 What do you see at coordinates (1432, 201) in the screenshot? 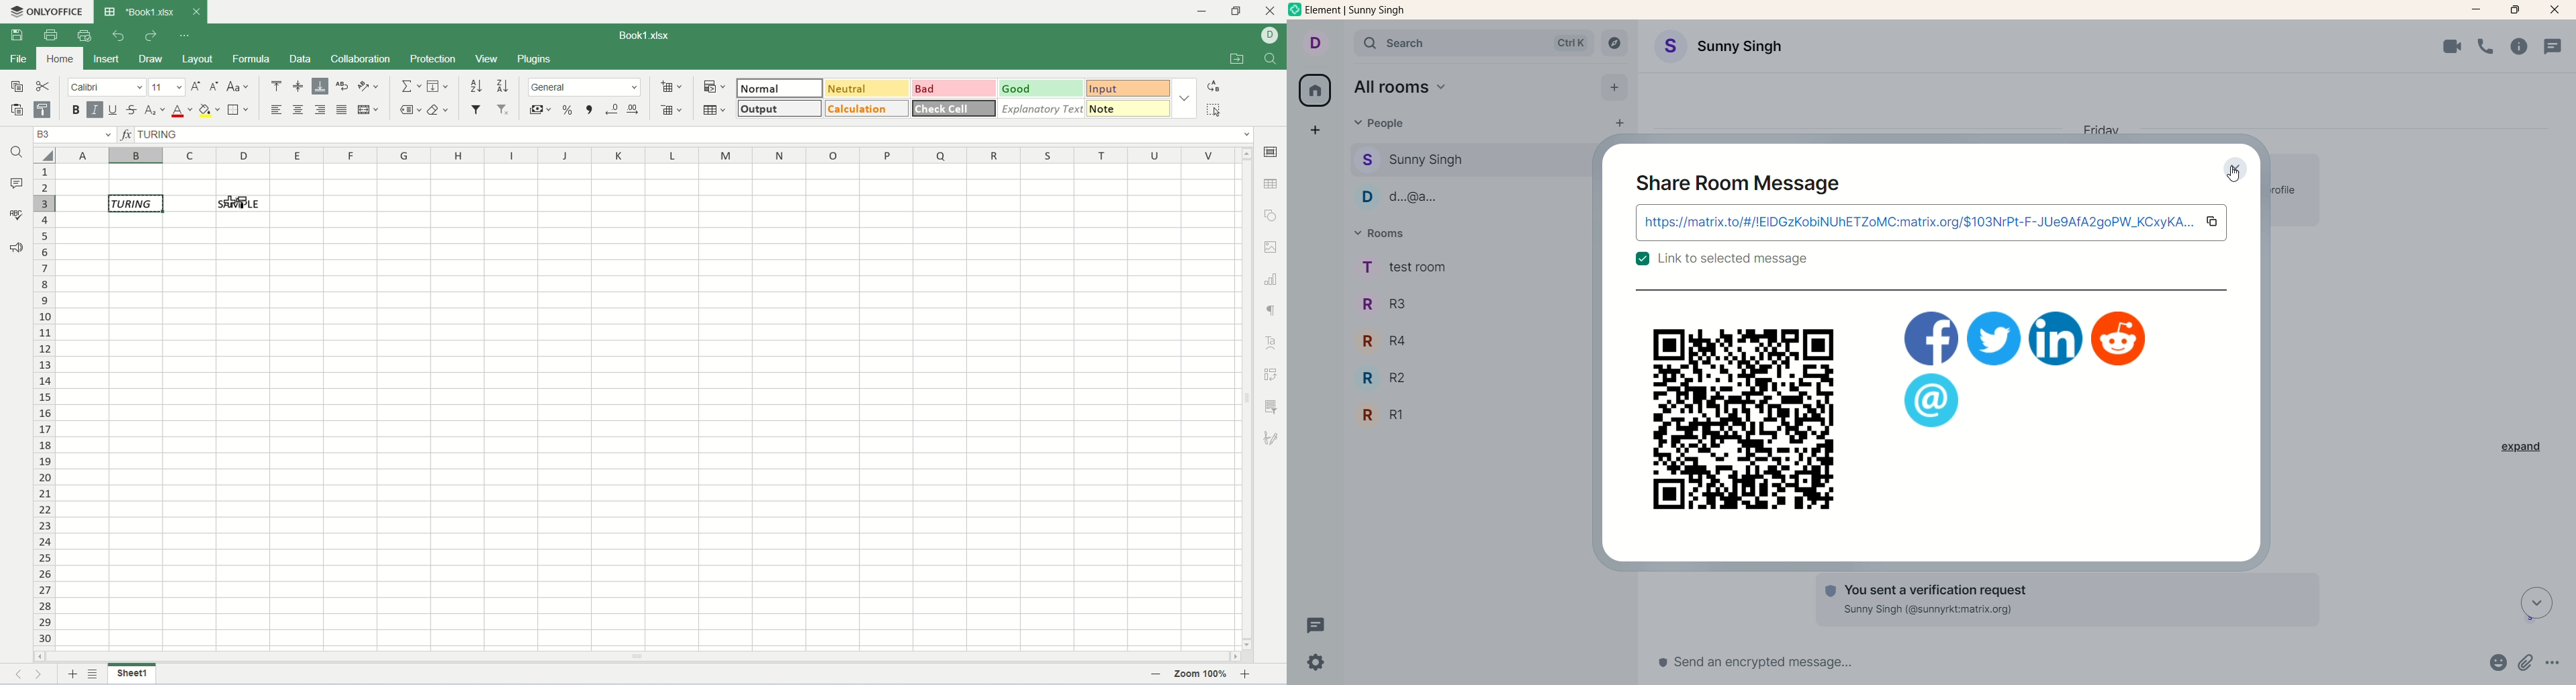
I see `people` at bounding box center [1432, 201].